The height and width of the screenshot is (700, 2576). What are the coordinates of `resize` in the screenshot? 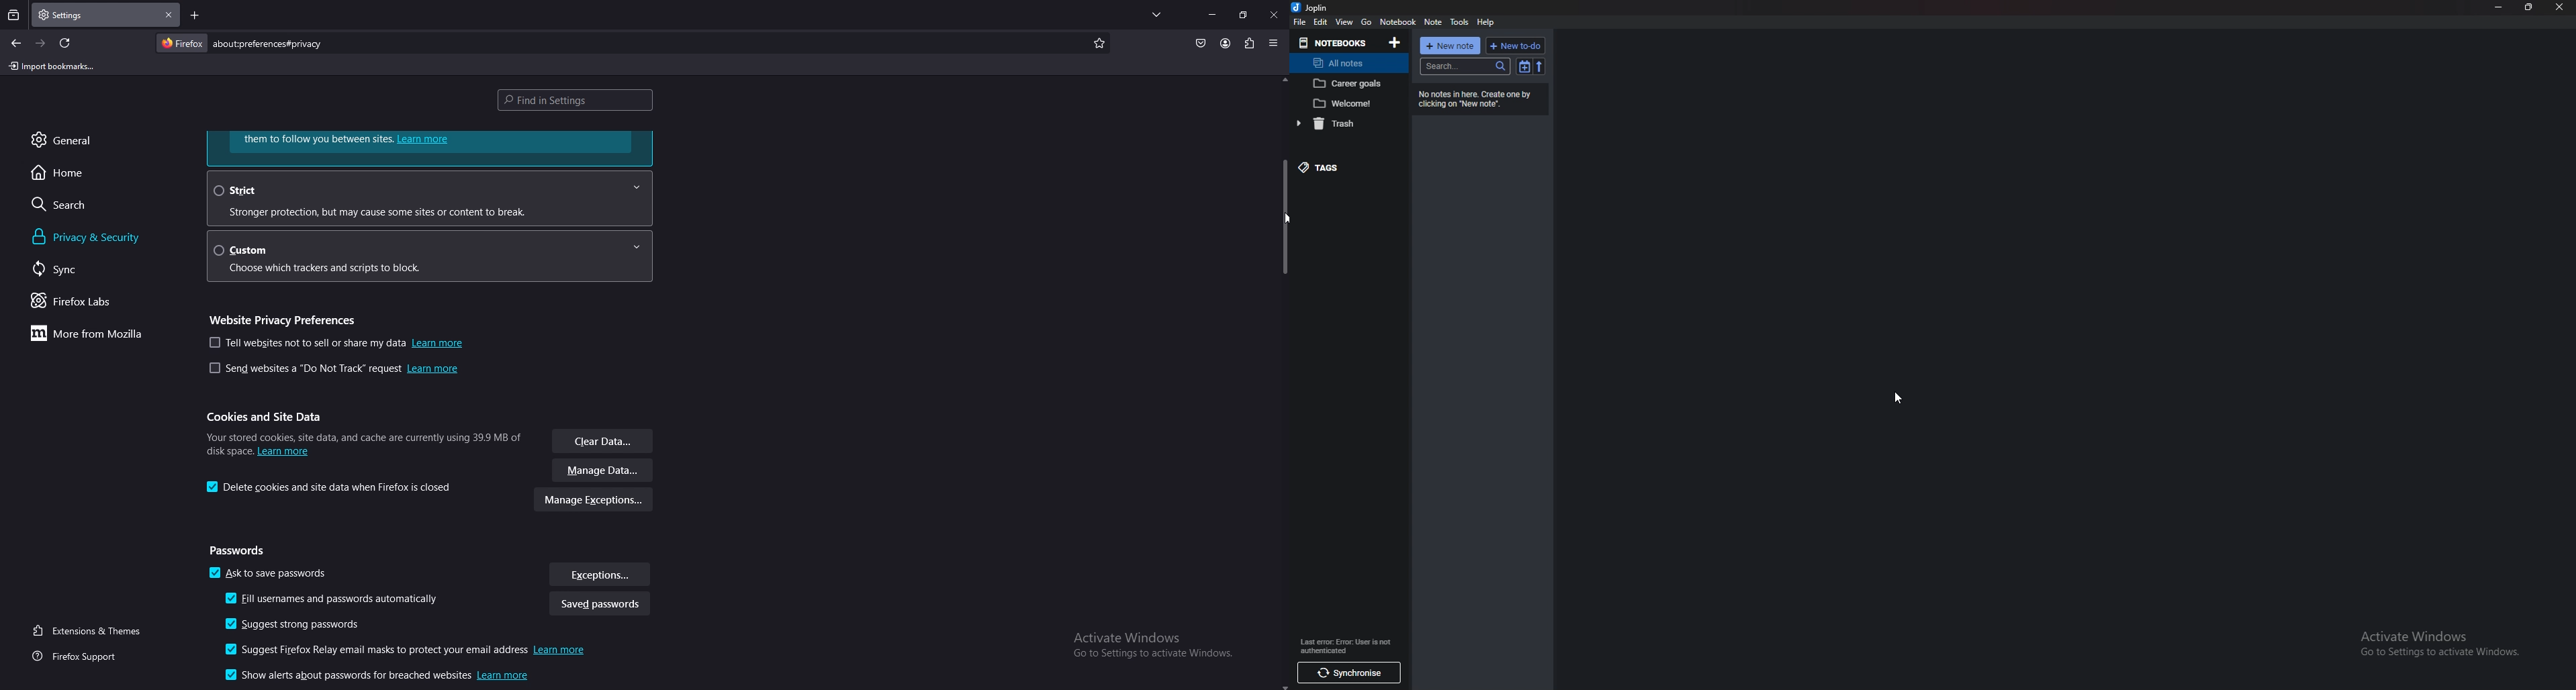 It's located at (2529, 7).